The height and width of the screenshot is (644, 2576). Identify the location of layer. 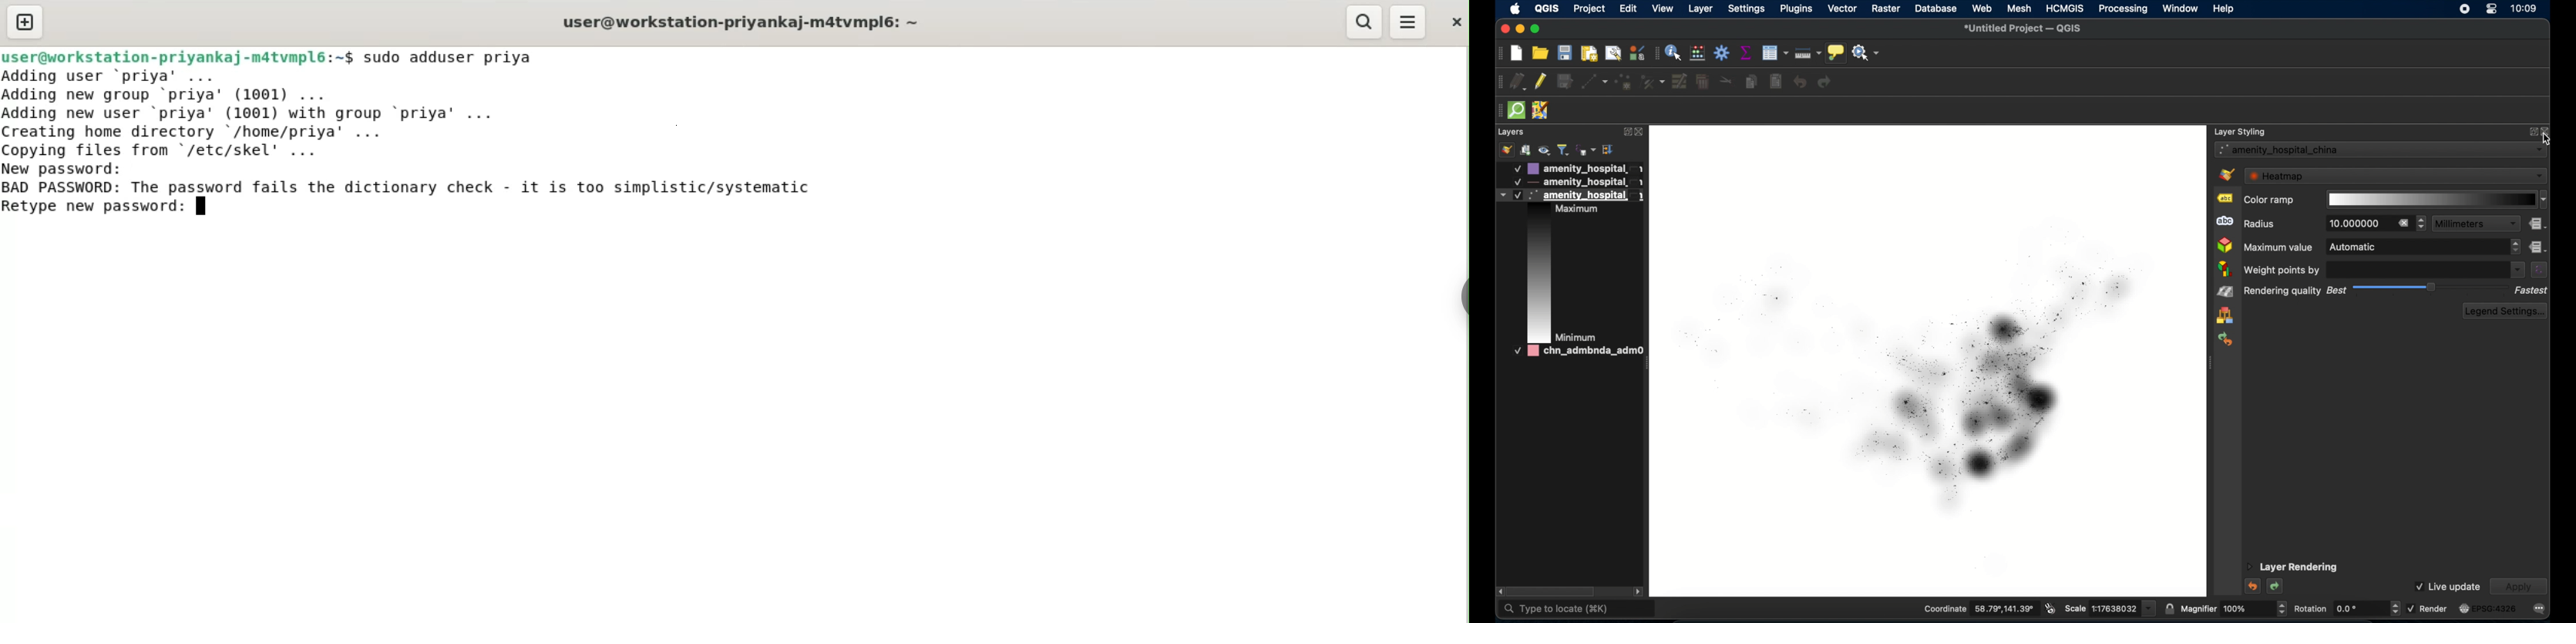
(1699, 9).